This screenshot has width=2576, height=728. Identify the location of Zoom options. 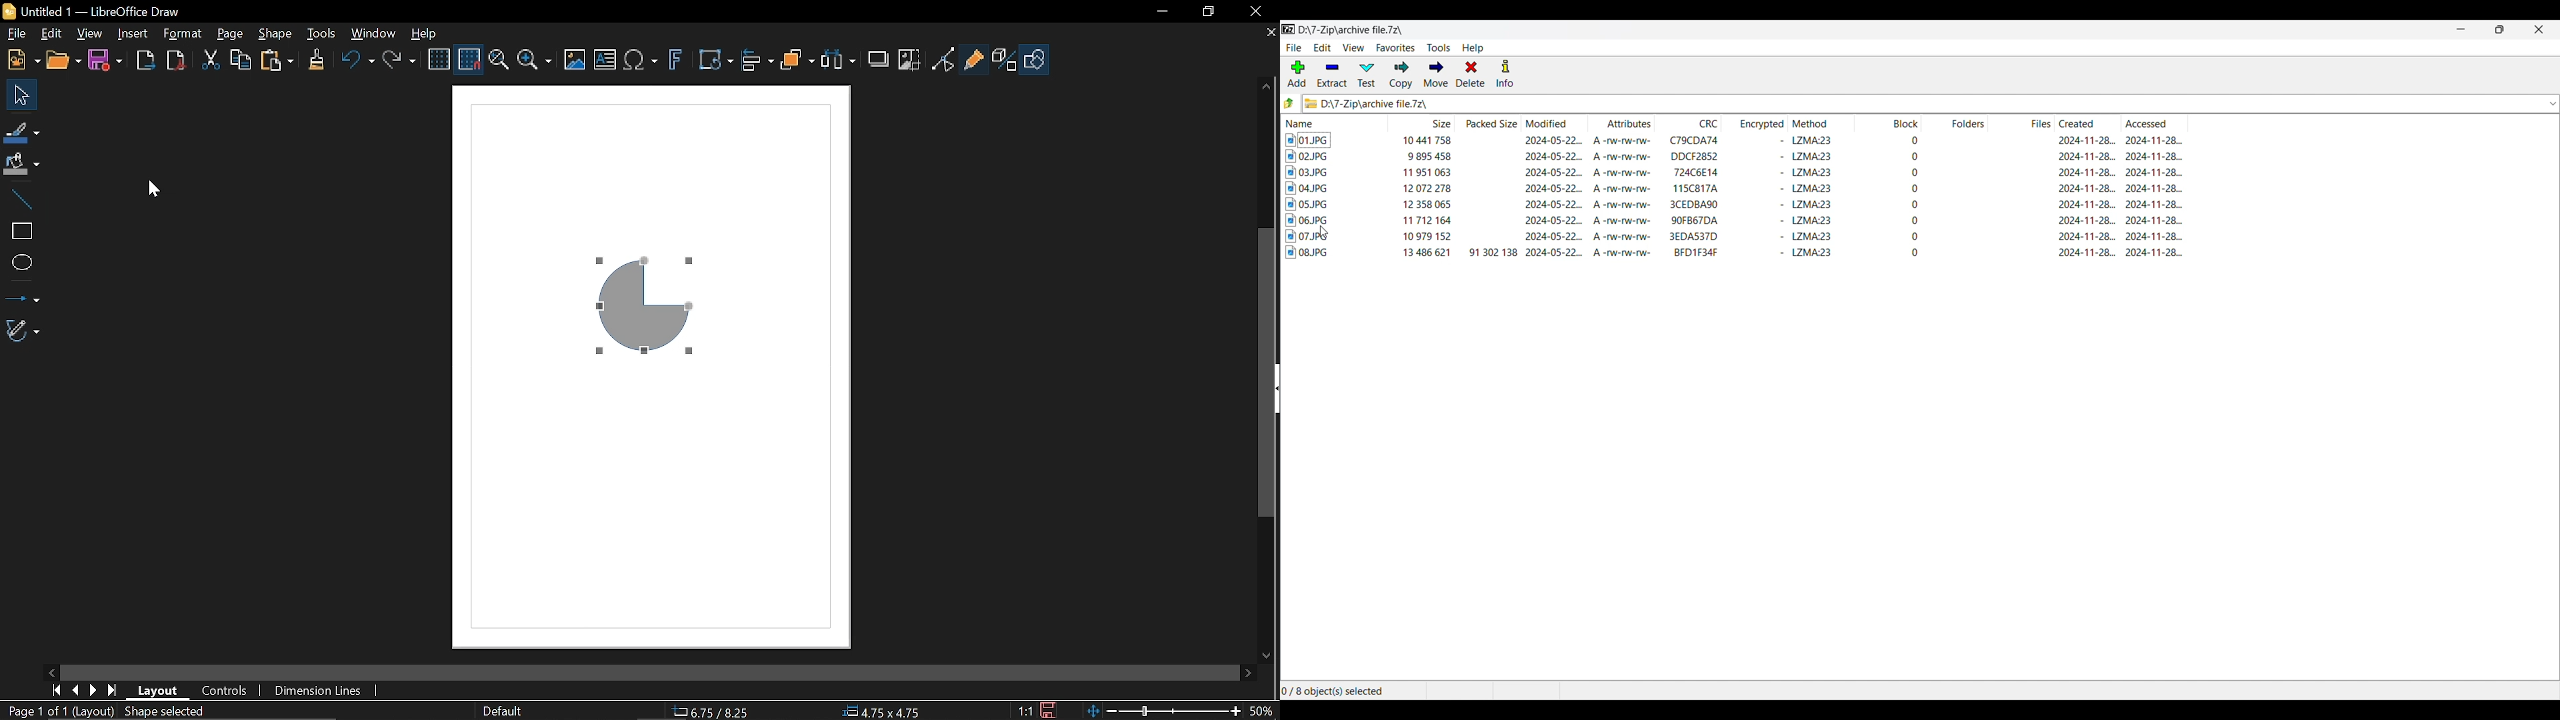
(534, 60).